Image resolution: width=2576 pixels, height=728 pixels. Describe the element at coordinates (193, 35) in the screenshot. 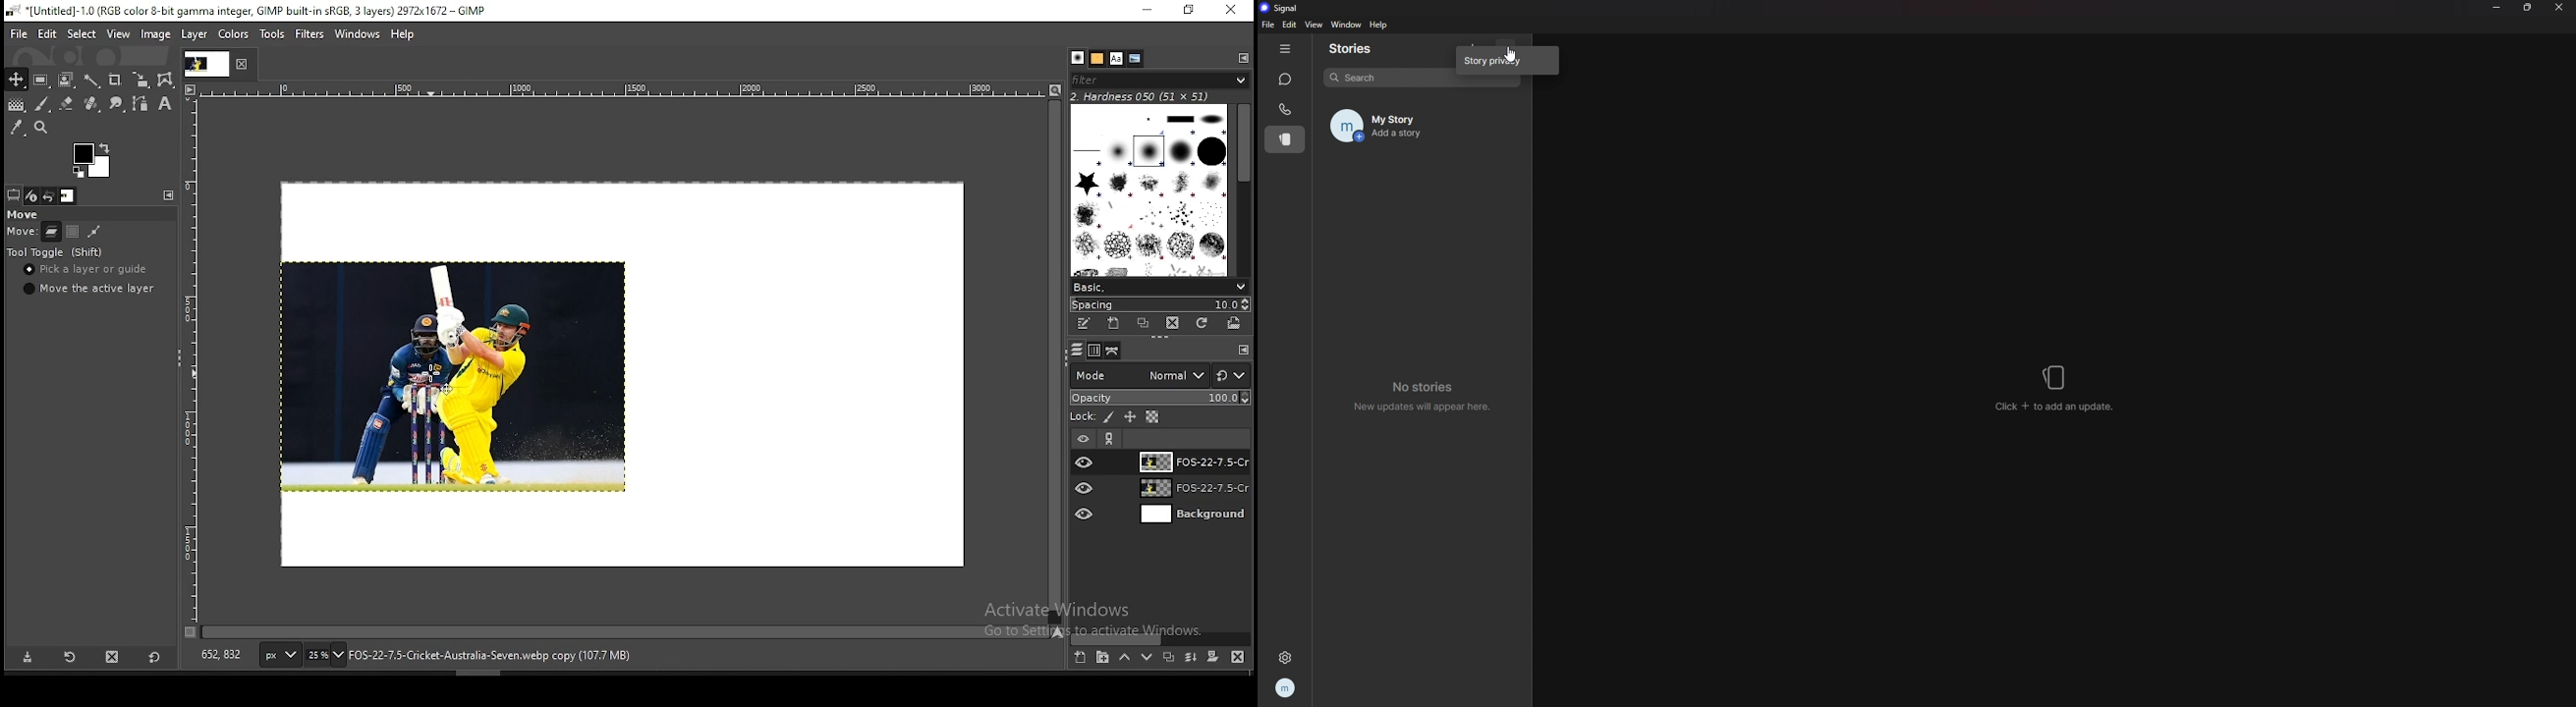

I see `layer` at that location.